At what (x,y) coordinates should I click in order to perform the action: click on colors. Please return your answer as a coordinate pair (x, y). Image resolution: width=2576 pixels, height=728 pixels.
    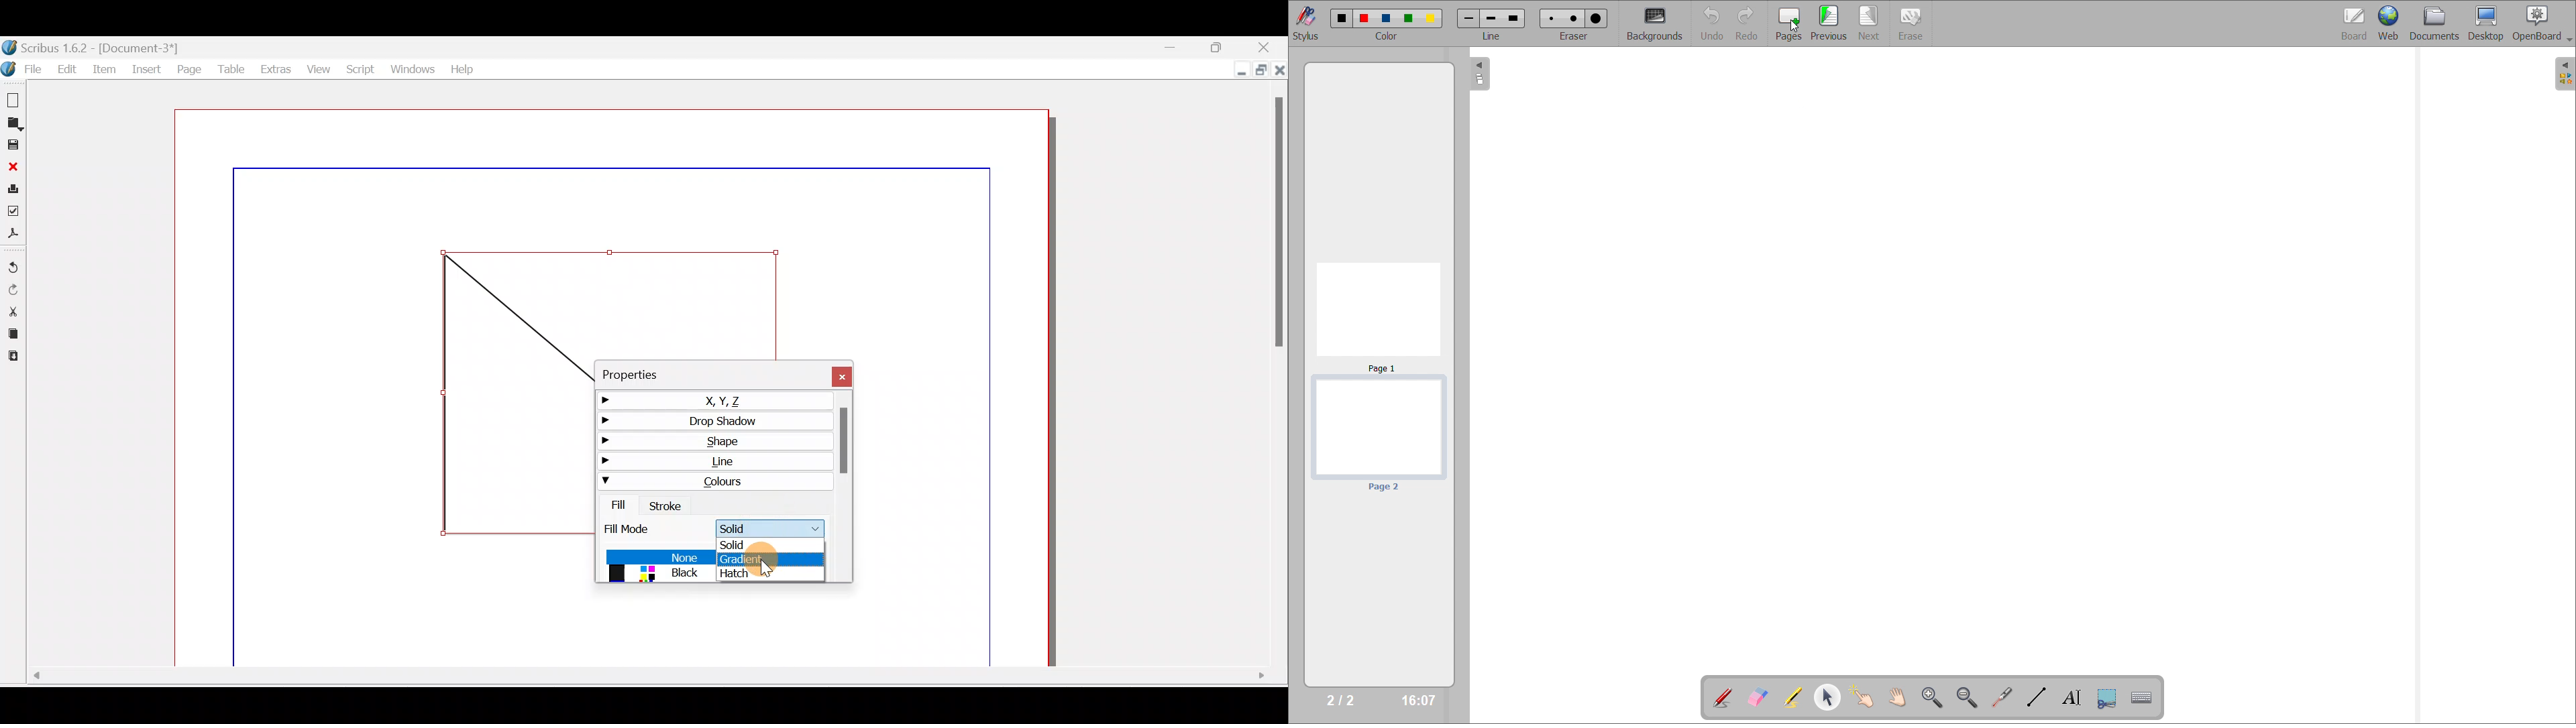
    Looking at the image, I should click on (646, 575).